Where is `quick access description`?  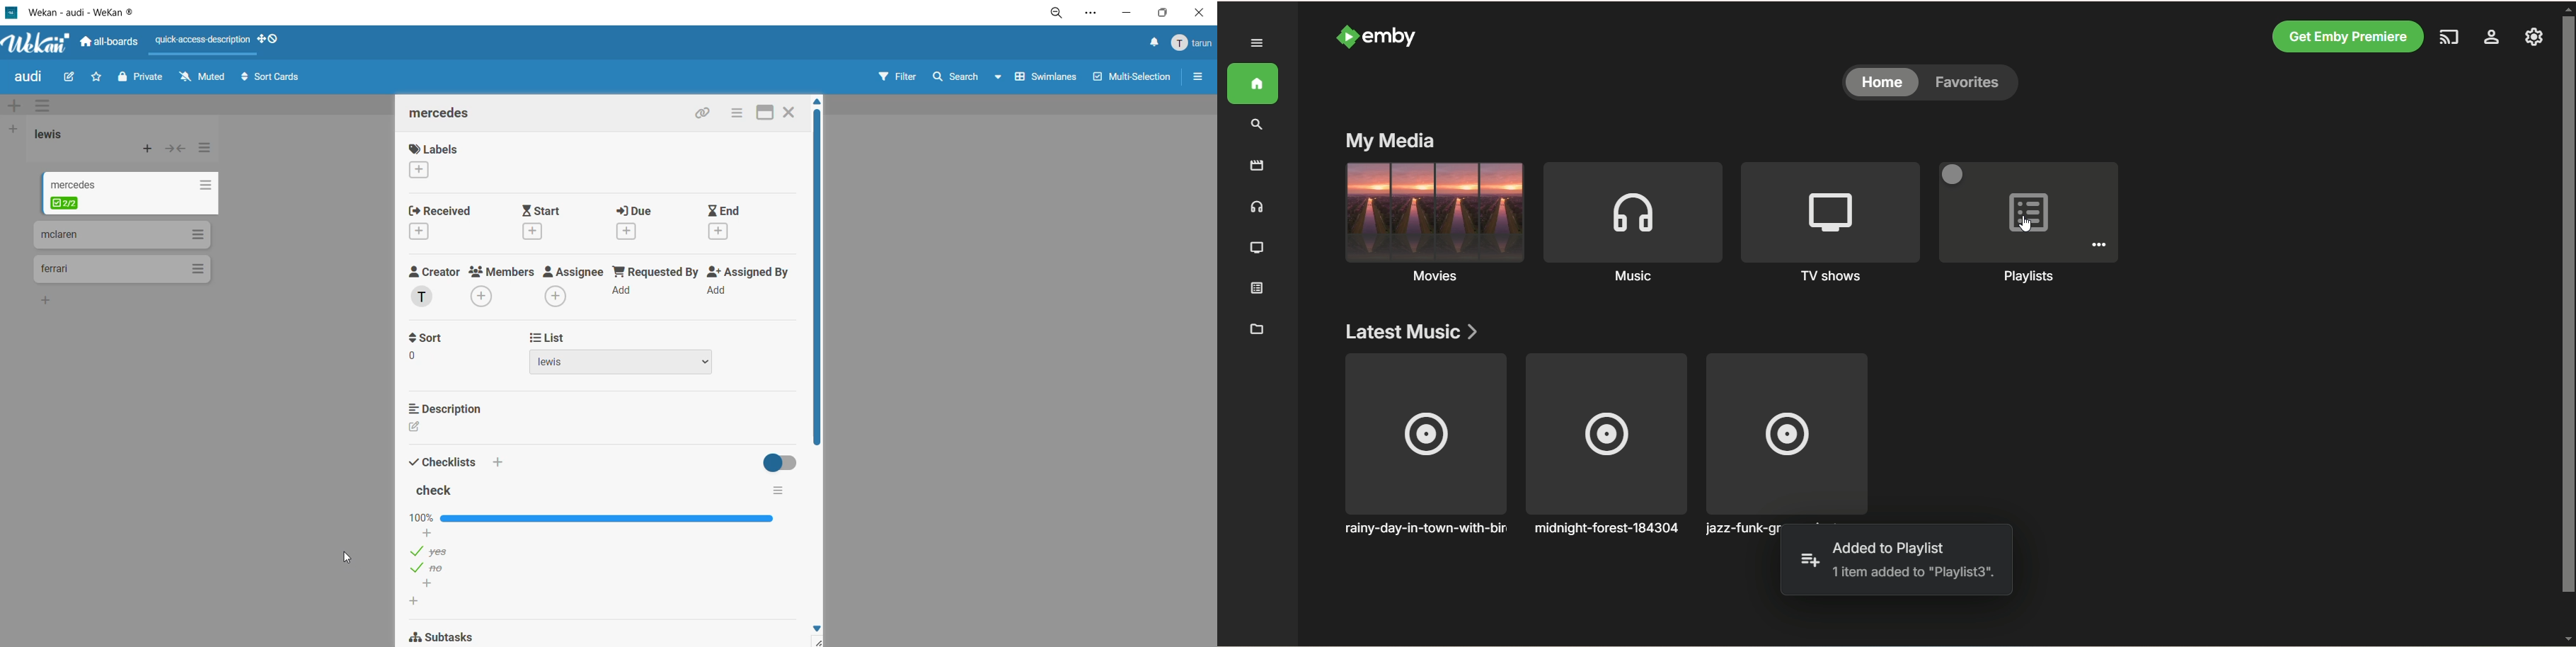
quick access description is located at coordinates (202, 40).